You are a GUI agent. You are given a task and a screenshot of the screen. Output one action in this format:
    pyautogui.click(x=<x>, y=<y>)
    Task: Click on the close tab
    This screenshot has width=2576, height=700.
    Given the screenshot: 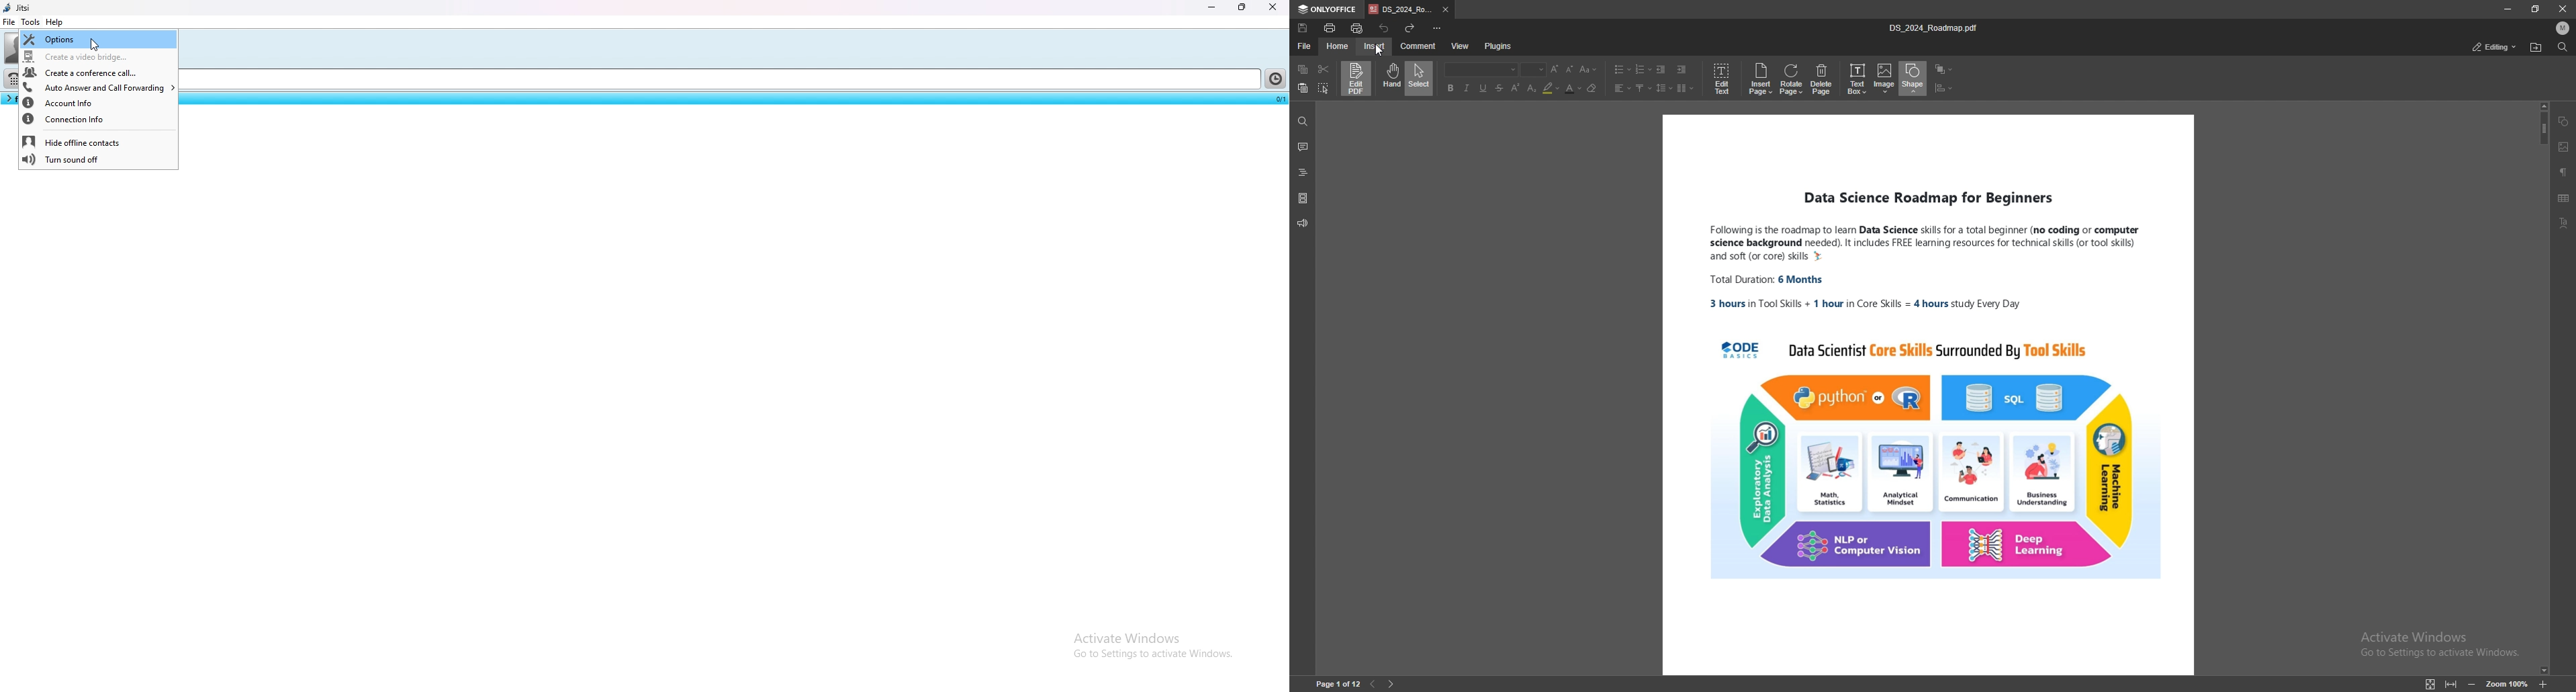 What is the action you would take?
    pyautogui.click(x=1446, y=10)
    